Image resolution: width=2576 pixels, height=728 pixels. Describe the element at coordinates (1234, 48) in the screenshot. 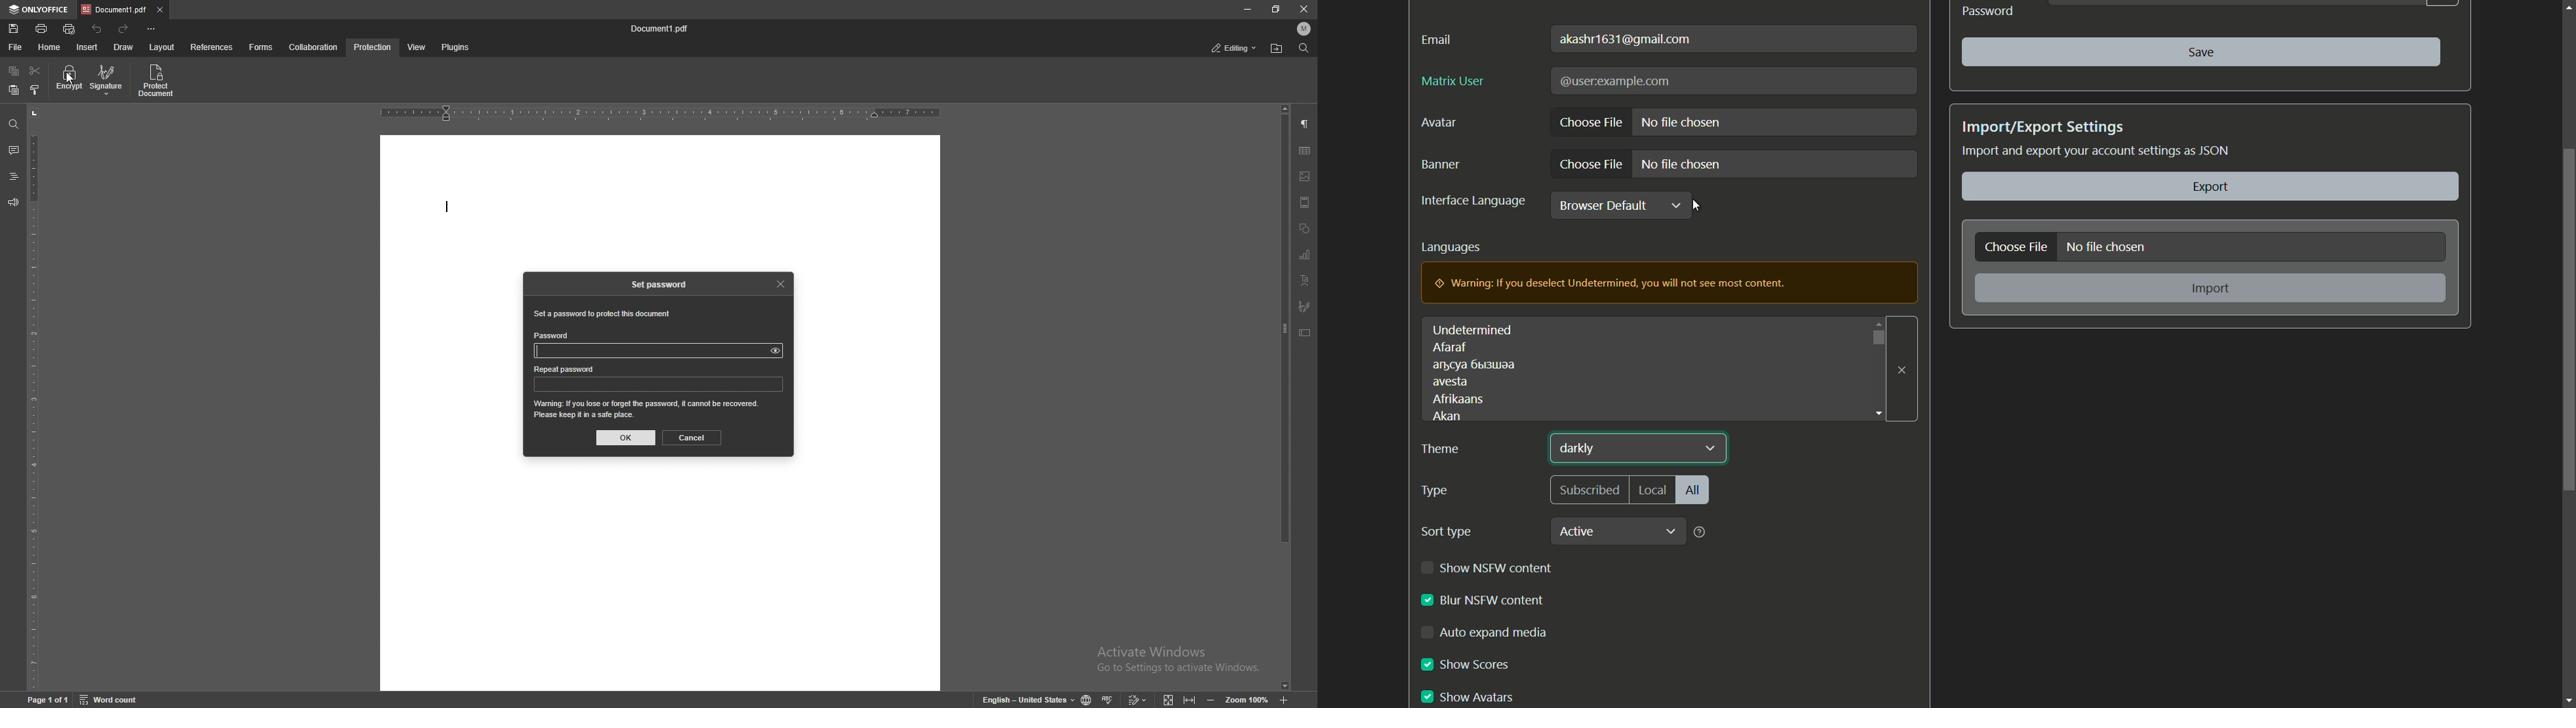

I see `status` at that location.